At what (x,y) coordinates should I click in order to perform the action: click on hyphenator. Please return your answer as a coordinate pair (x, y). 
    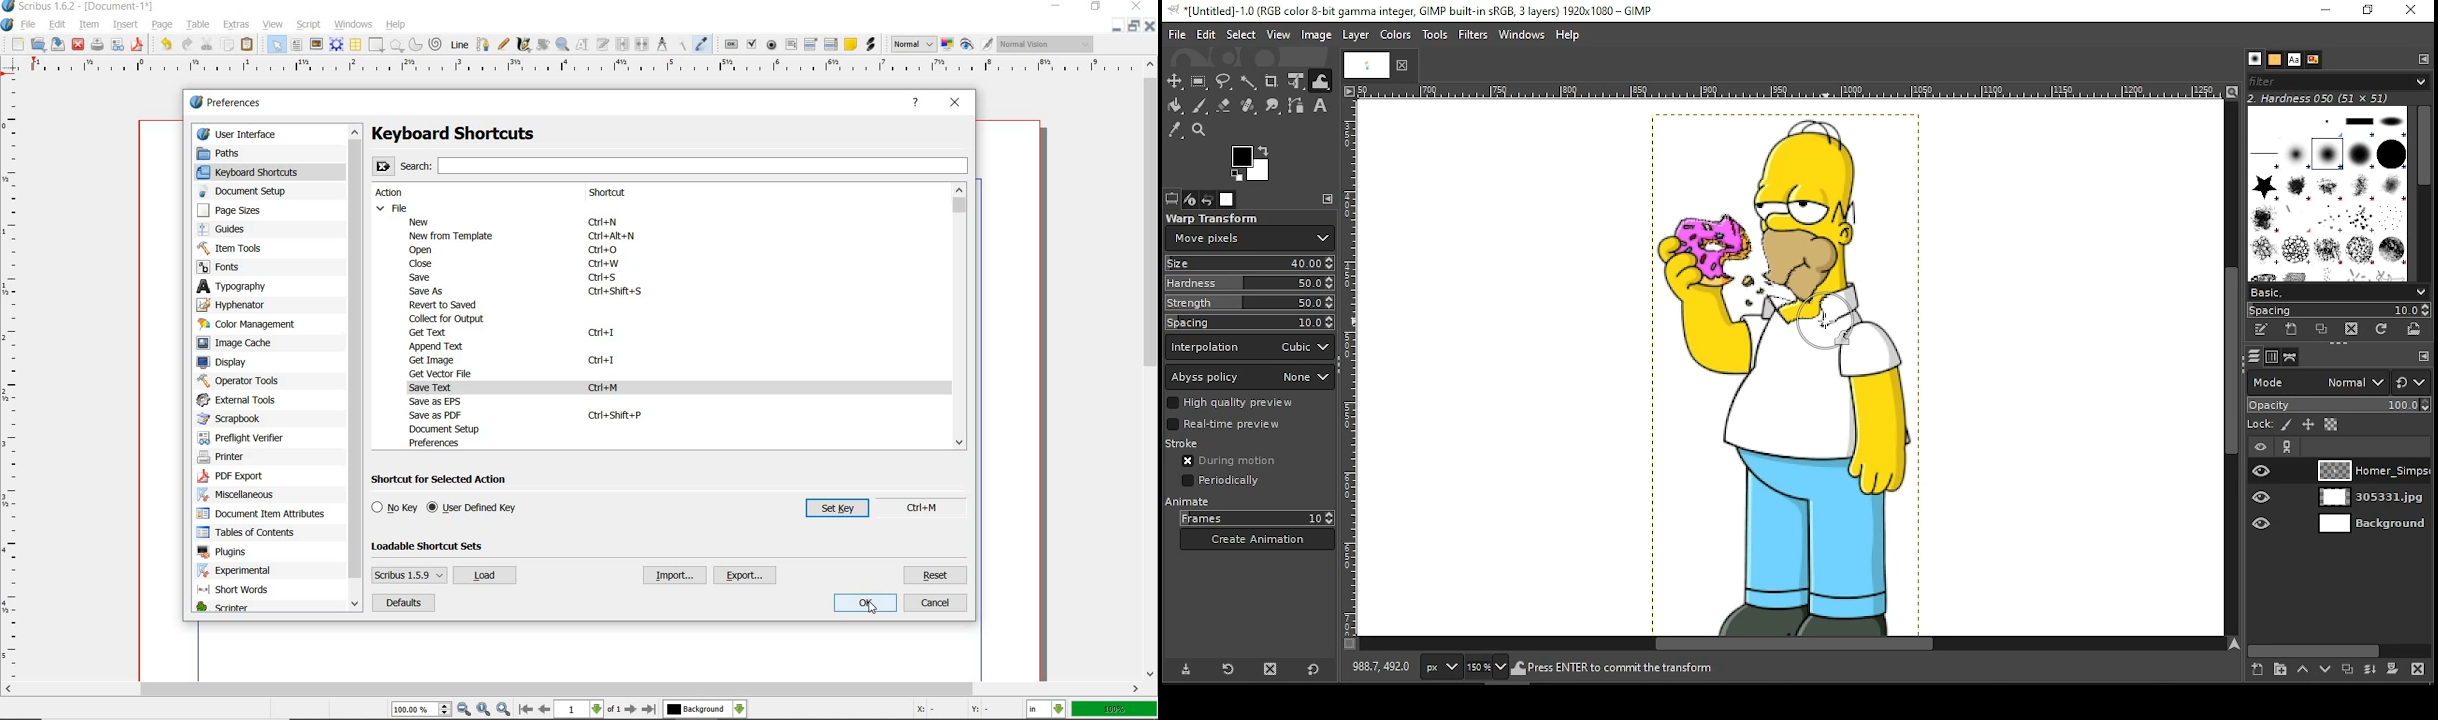
    Looking at the image, I should click on (242, 304).